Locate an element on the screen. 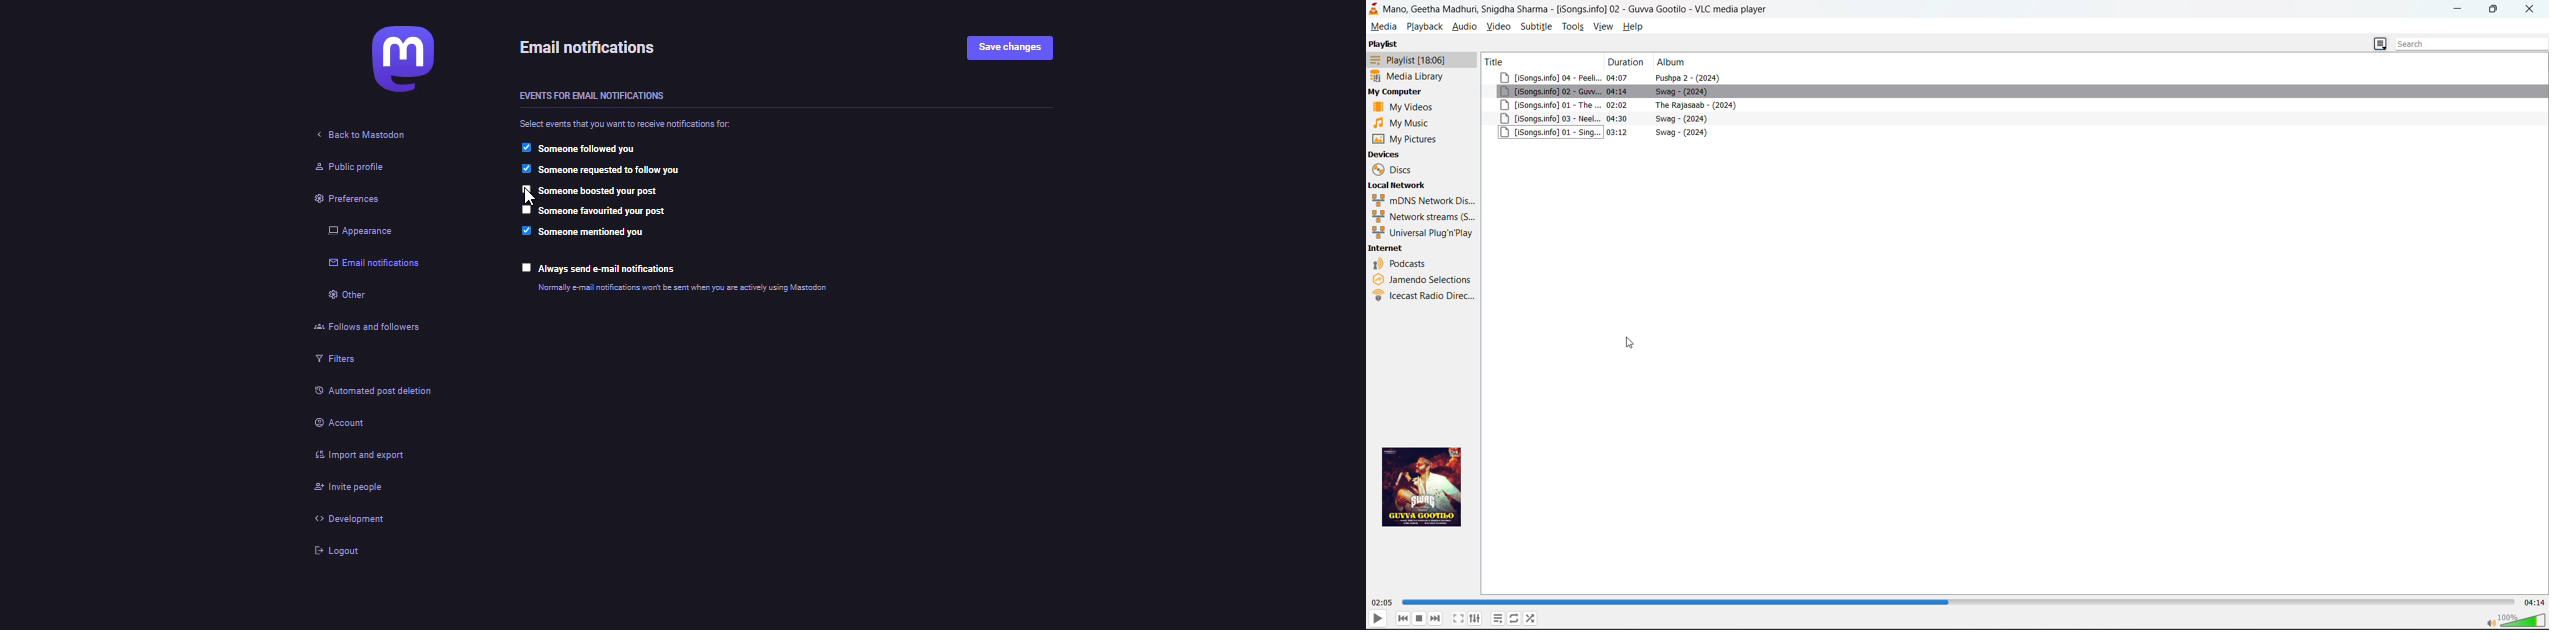 This screenshot has width=2576, height=644. discs is located at coordinates (1395, 170).